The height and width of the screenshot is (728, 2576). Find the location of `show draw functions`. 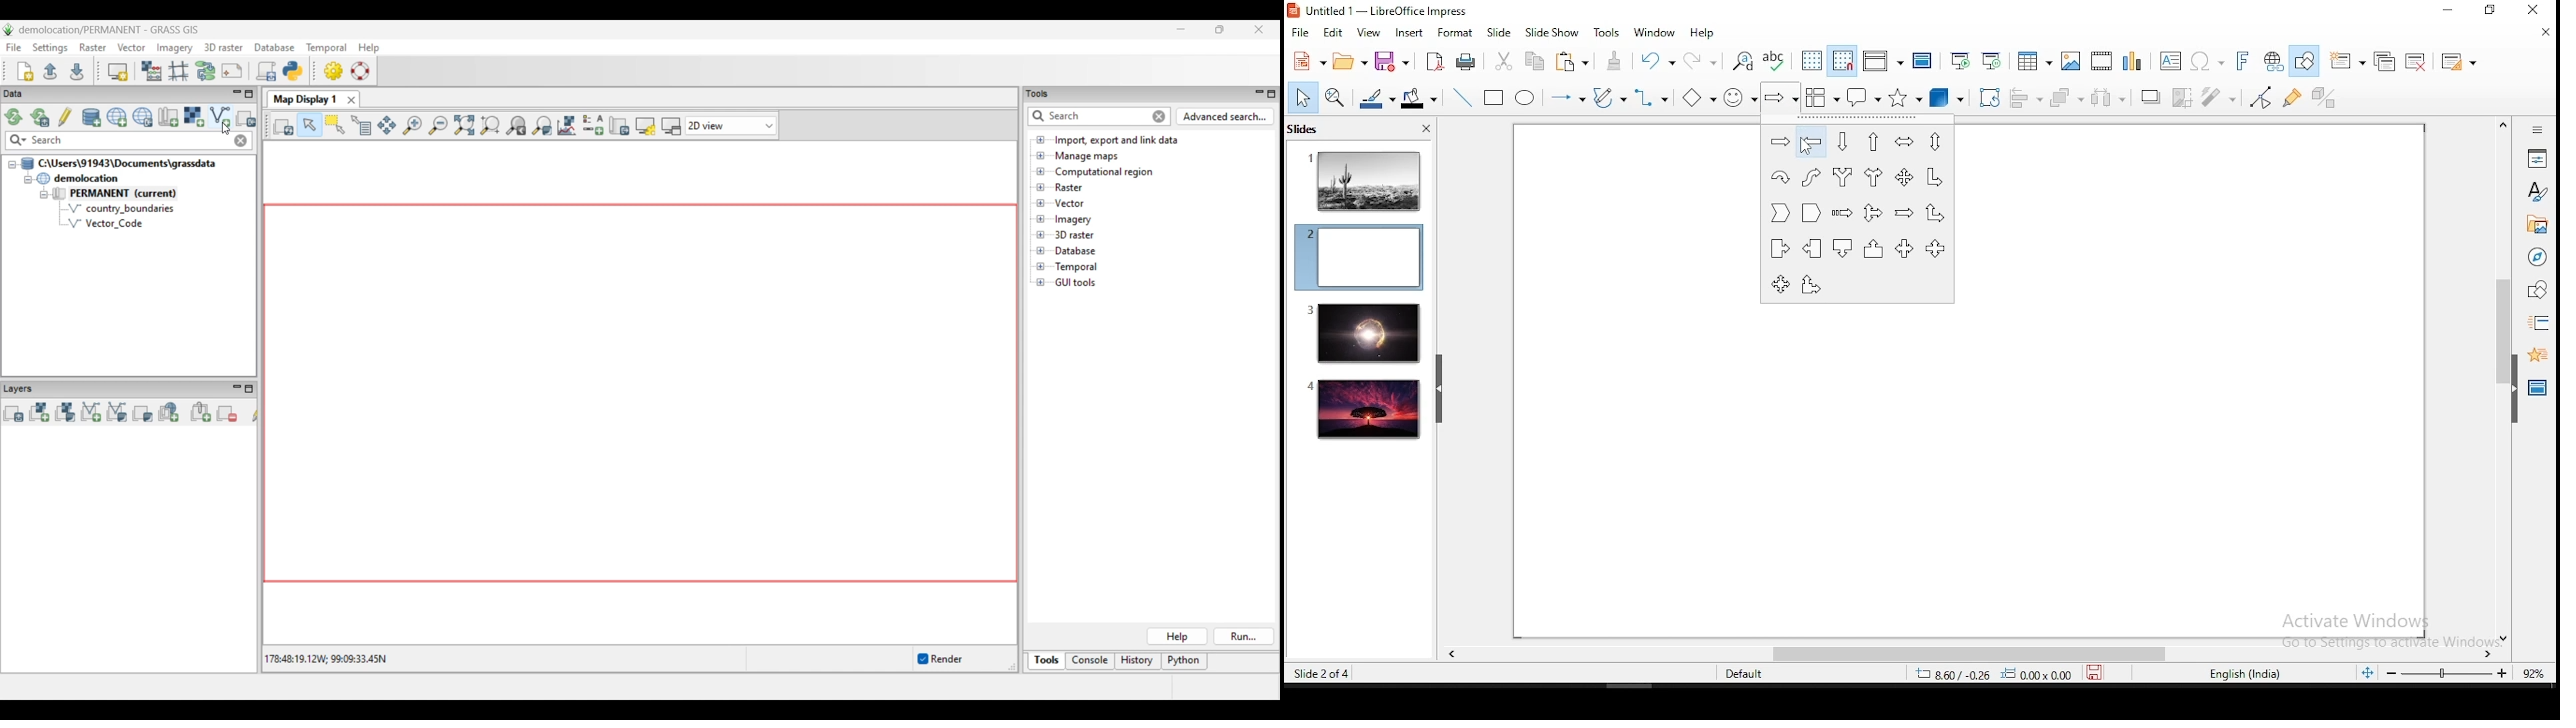

show draw functions is located at coordinates (2308, 63).